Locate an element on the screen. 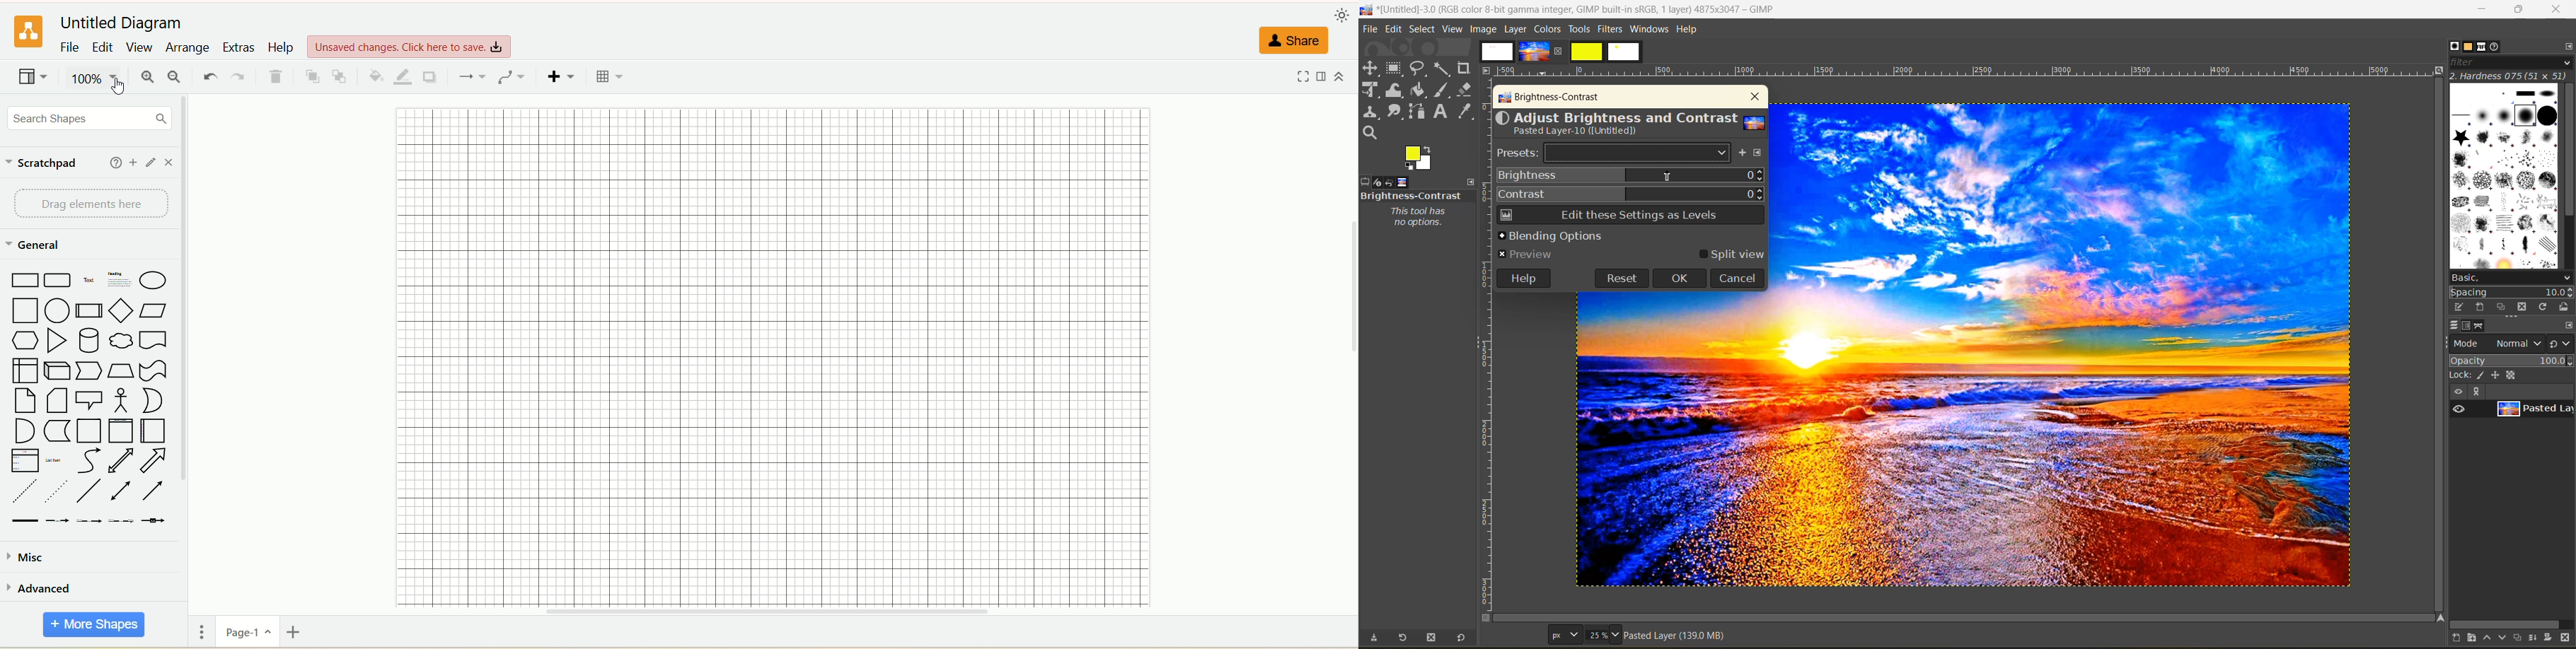  canvas is located at coordinates (779, 353).